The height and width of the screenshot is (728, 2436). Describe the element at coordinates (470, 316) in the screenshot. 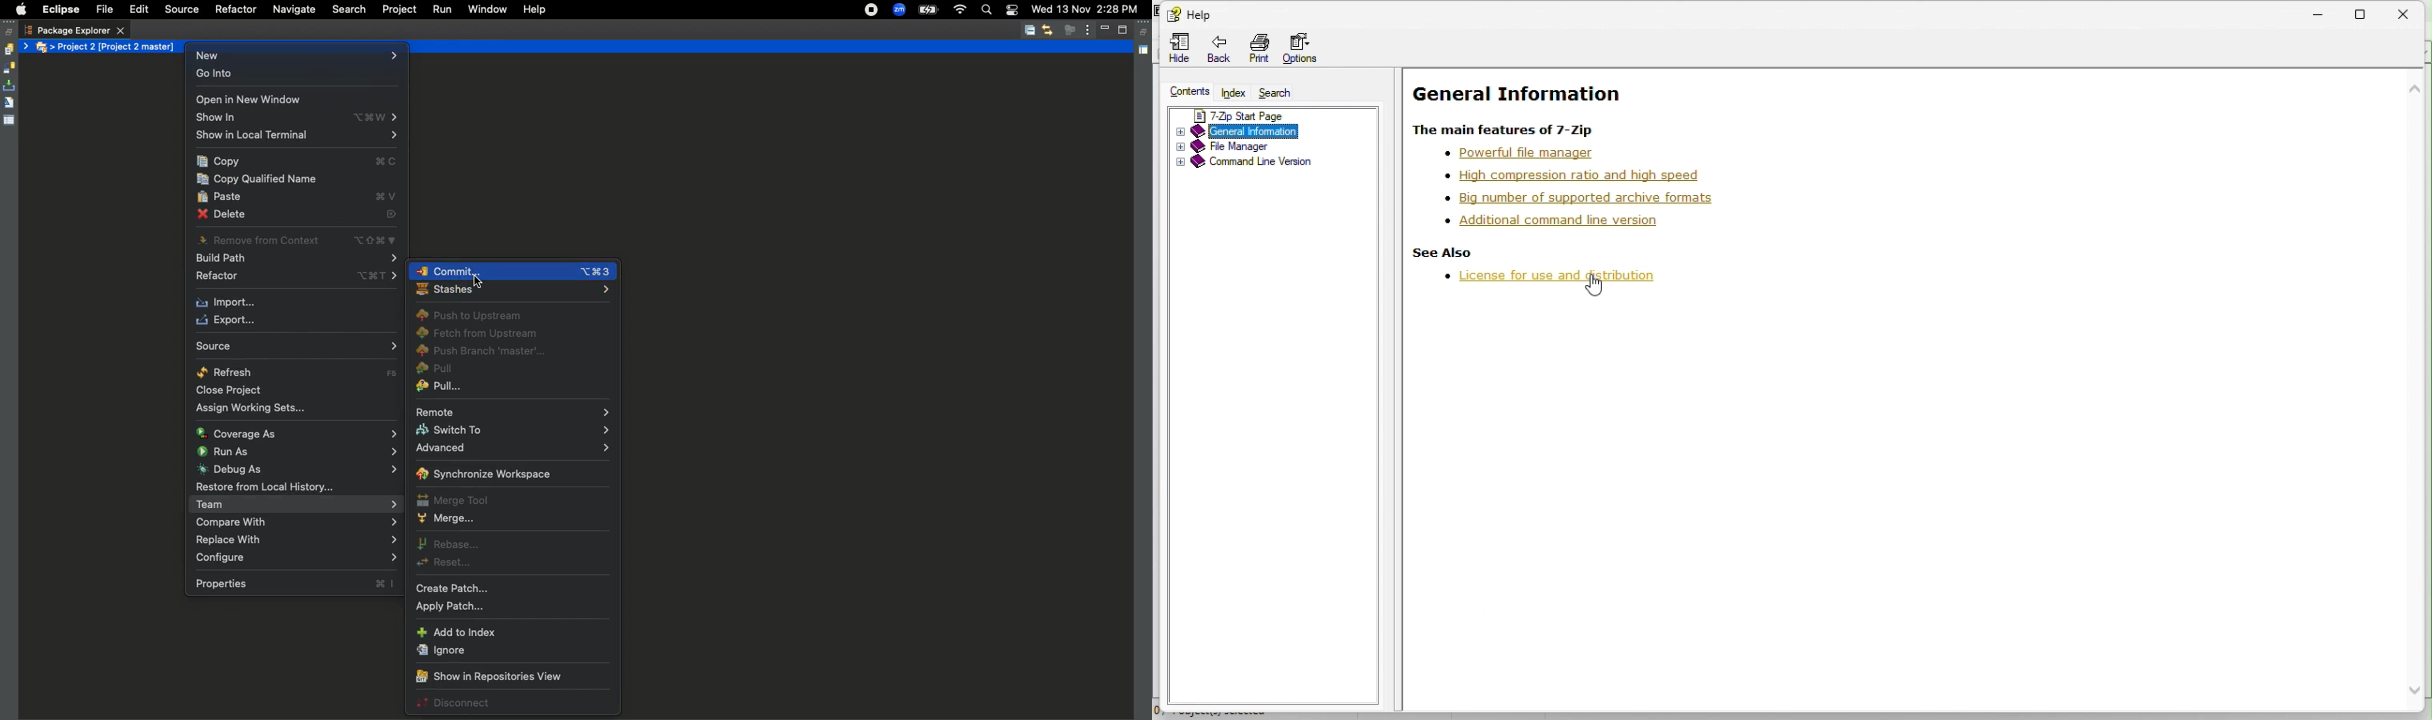

I see `Push to upstream` at that location.